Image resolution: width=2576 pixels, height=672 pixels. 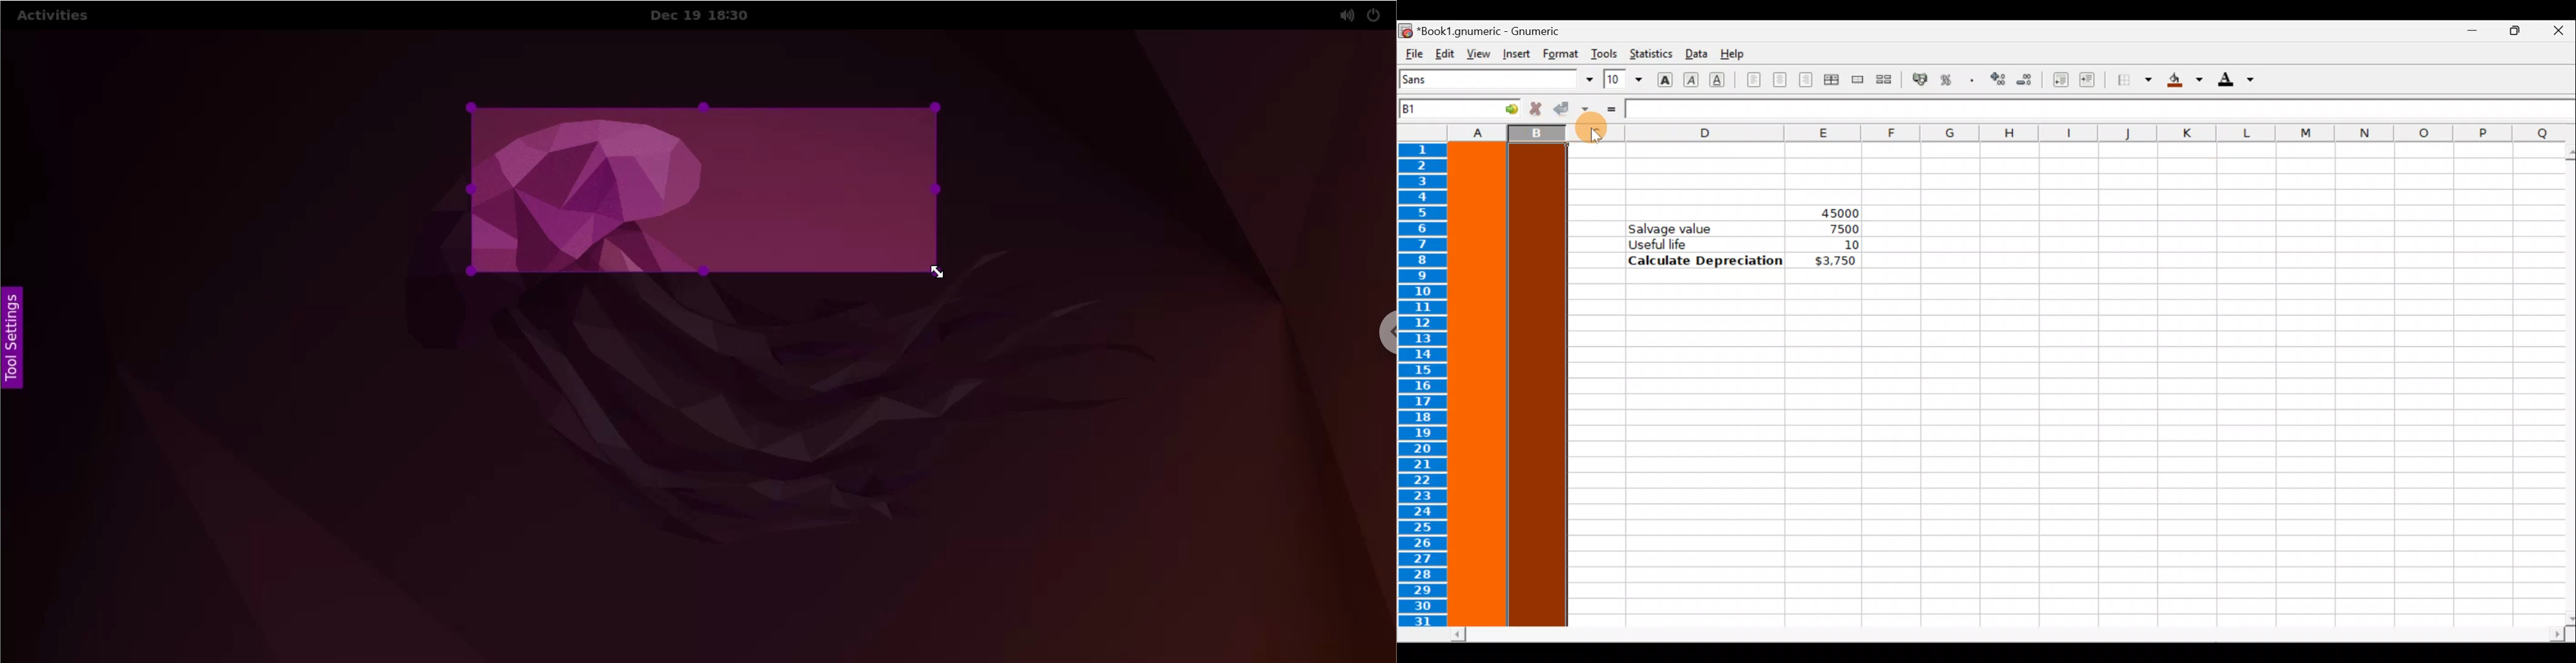 What do you see at coordinates (1494, 80) in the screenshot?
I see `Font name - Sans` at bounding box center [1494, 80].